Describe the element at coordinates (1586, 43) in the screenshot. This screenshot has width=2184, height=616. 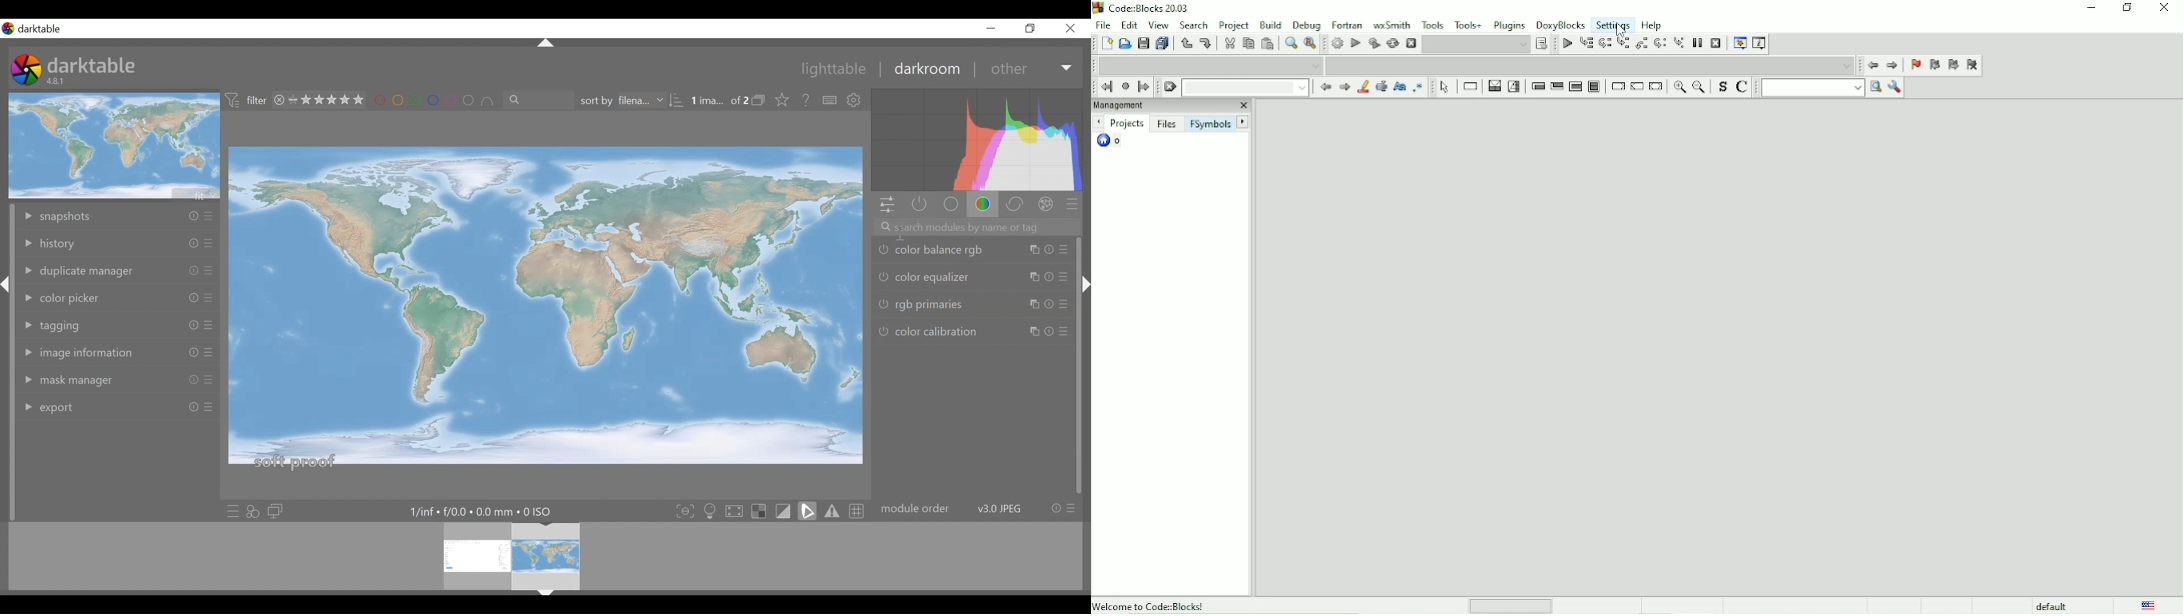
I see `Run to cursor` at that location.